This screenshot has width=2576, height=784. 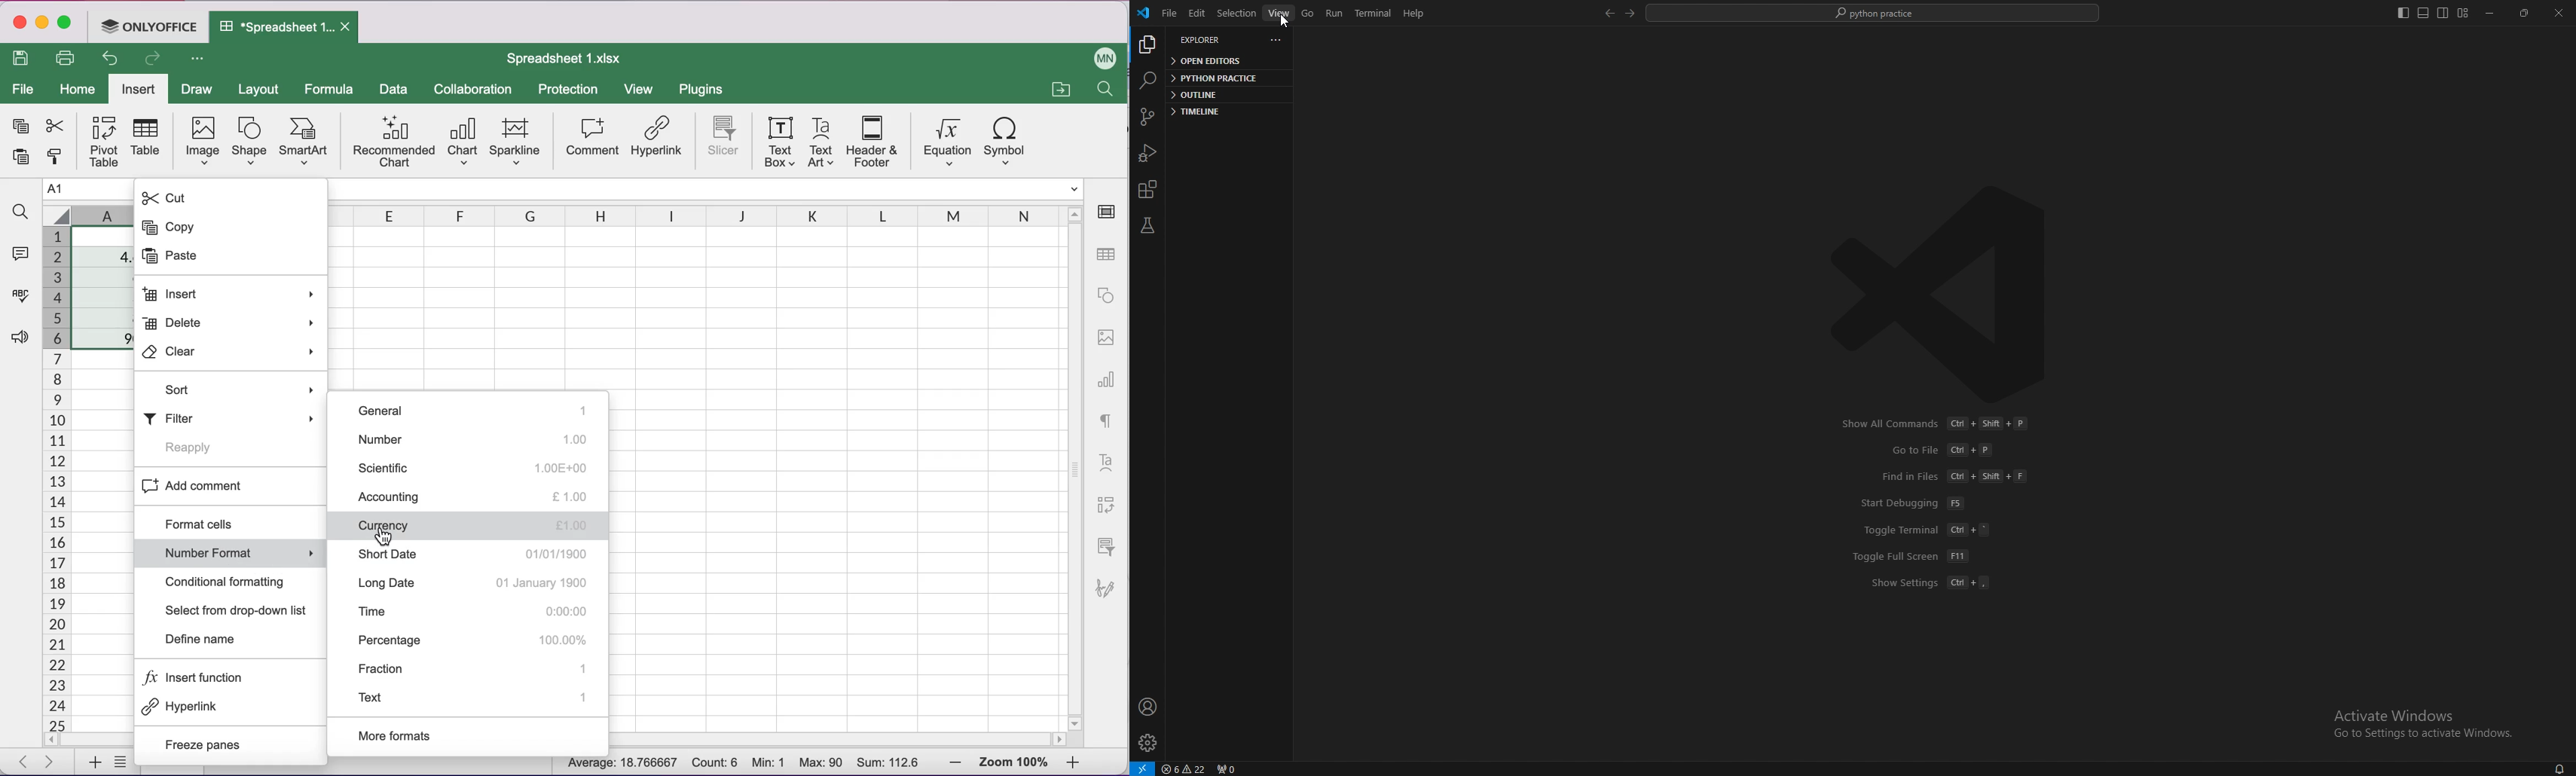 What do you see at coordinates (198, 58) in the screenshot?
I see `Customize access tool bar` at bounding box center [198, 58].